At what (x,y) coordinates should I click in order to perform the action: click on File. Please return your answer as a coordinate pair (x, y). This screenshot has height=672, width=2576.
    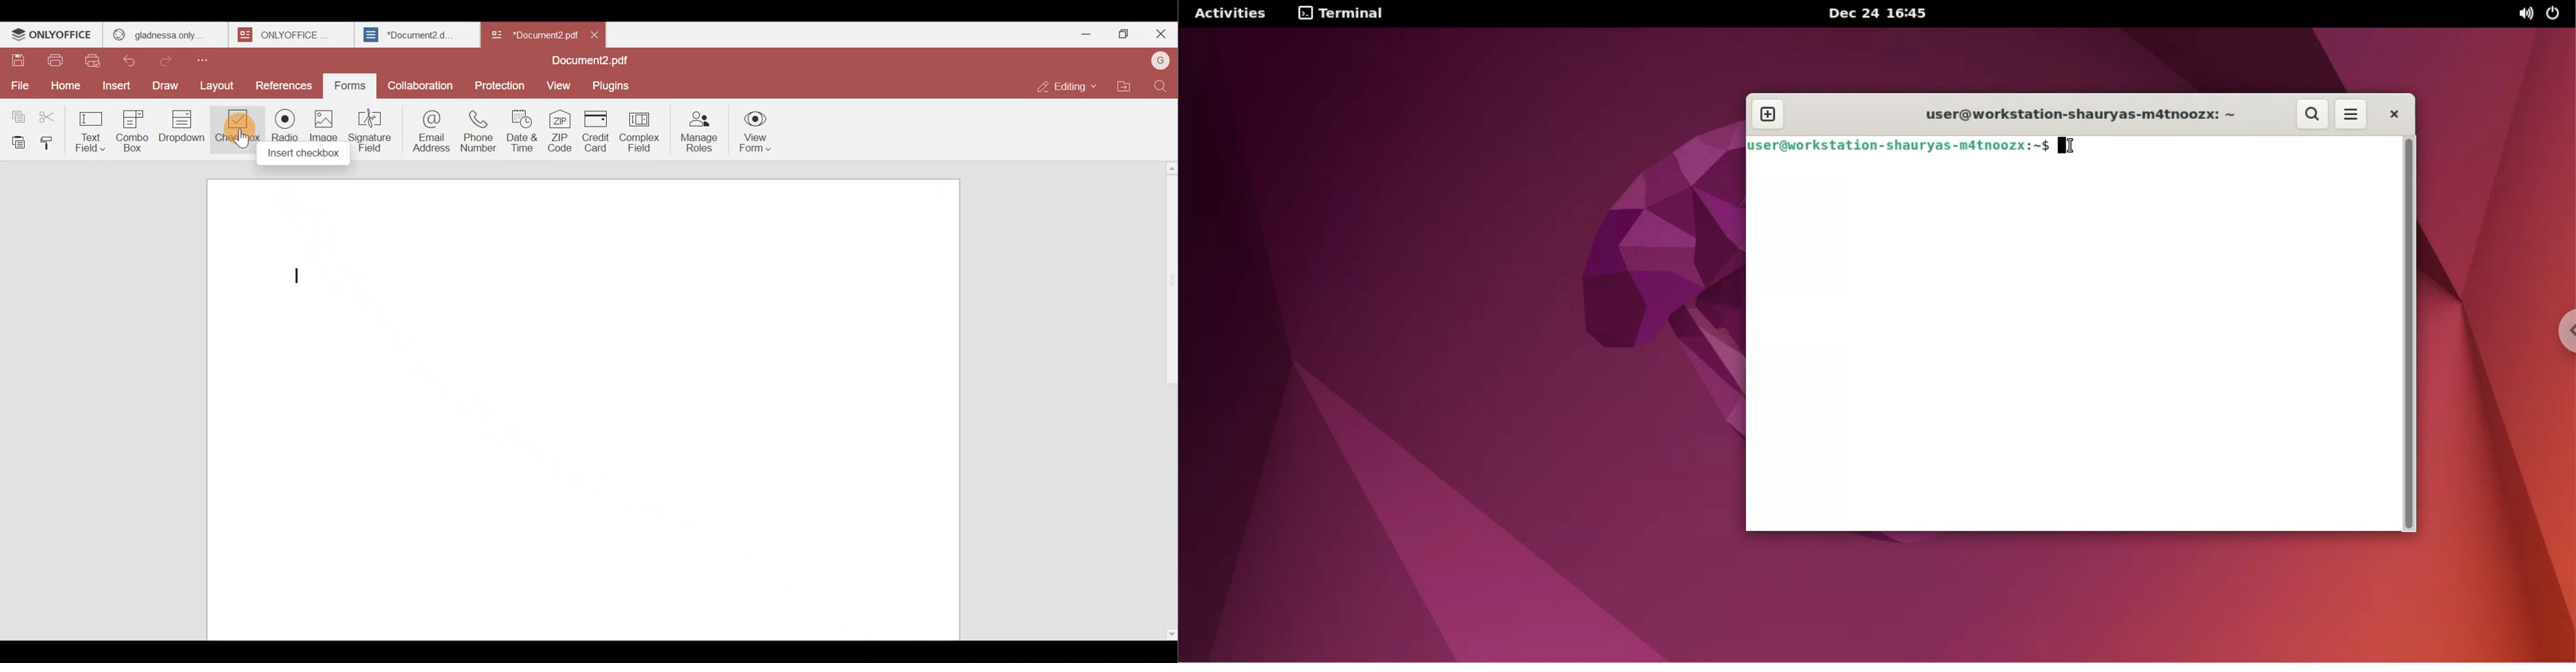
    Looking at the image, I should click on (20, 84).